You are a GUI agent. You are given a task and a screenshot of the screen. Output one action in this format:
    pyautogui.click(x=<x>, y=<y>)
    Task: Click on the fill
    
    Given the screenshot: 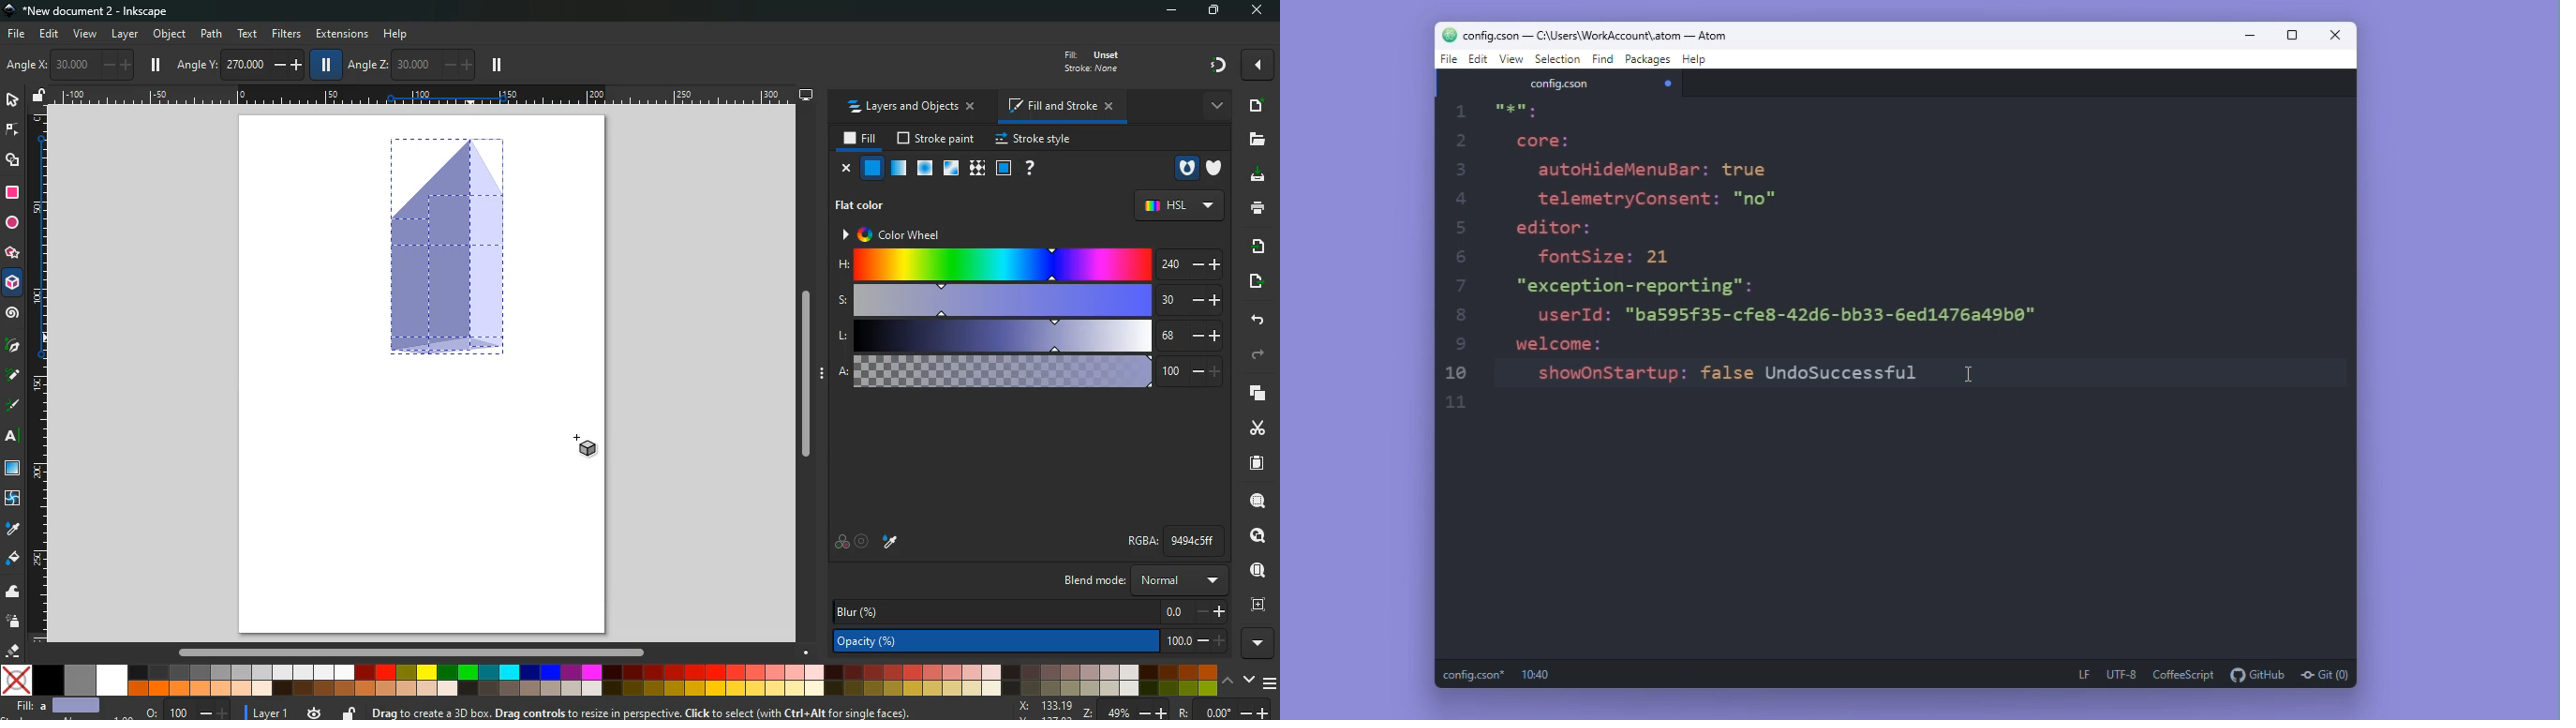 What is the action you would take?
    pyautogui.click(x=13, y=559)
    